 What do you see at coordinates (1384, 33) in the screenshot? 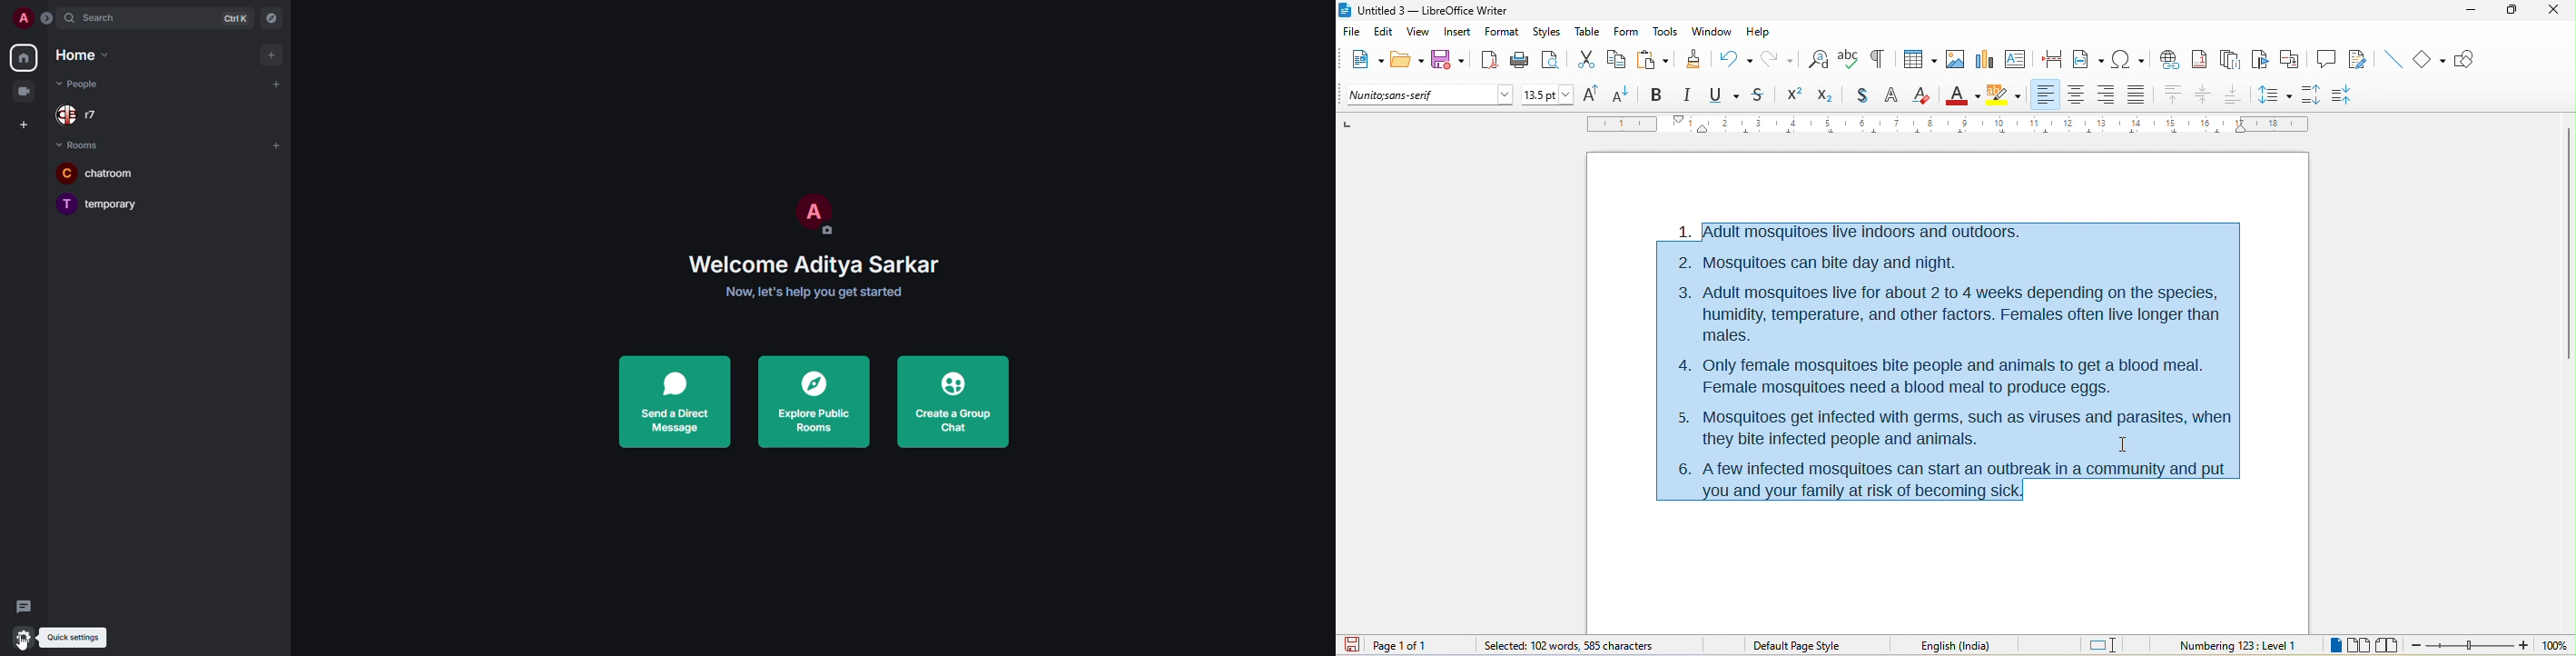
I see `edit` at bounding box center [1384, 33].